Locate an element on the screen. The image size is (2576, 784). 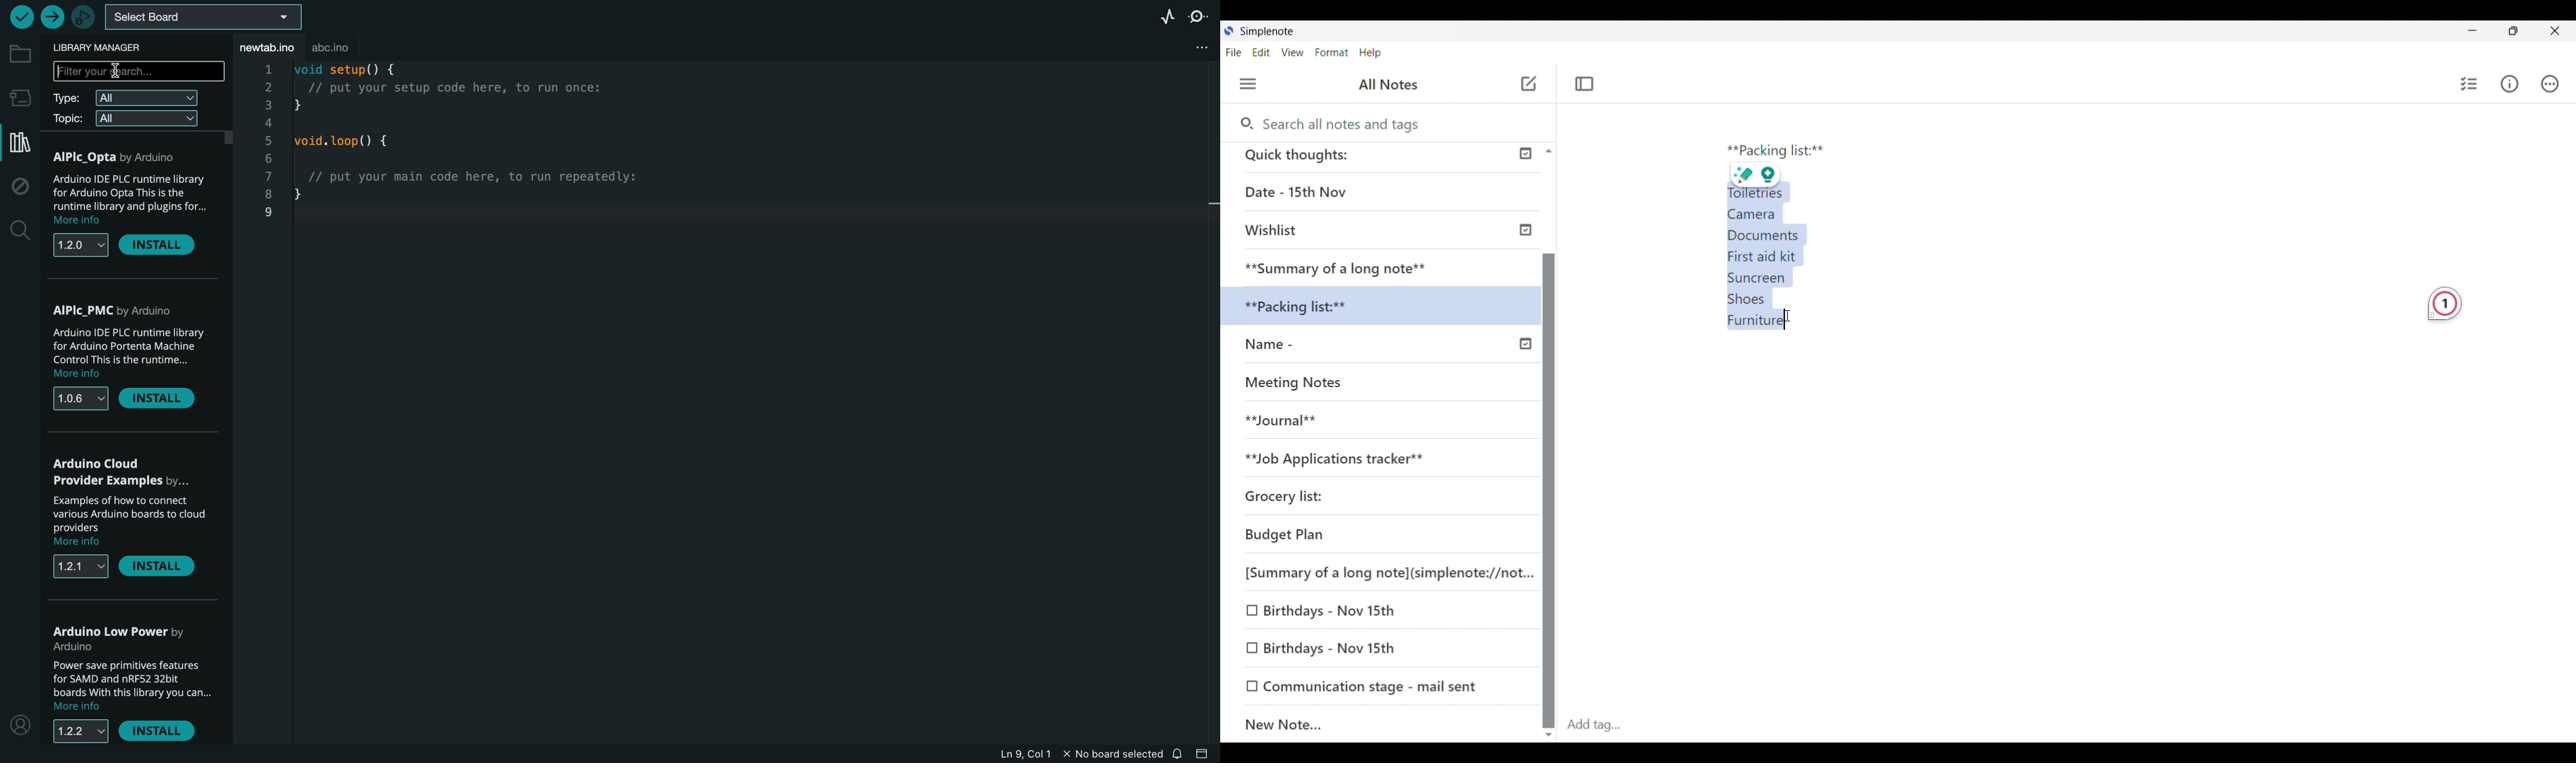
Missing Notes is located at coordinates (1305, 386).